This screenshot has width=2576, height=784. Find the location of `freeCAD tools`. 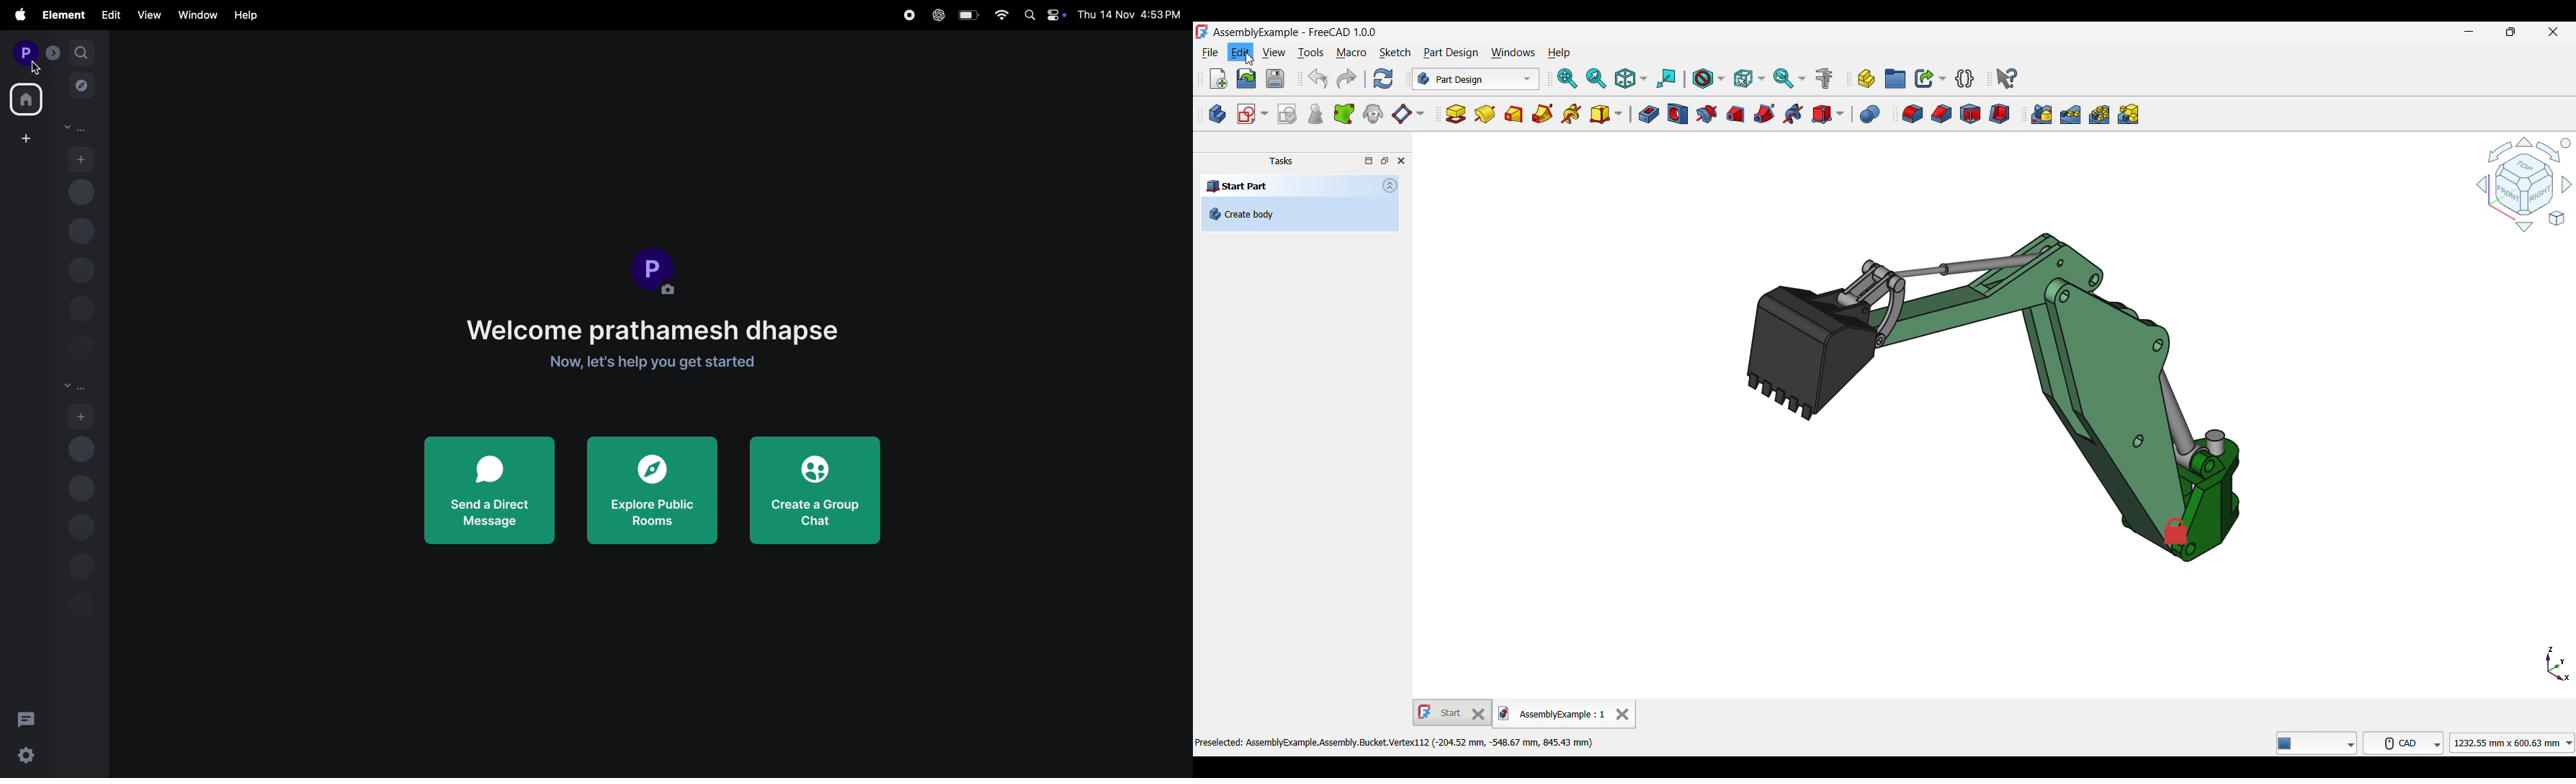

freeCAD tools is located at coordinates (2319, 743).